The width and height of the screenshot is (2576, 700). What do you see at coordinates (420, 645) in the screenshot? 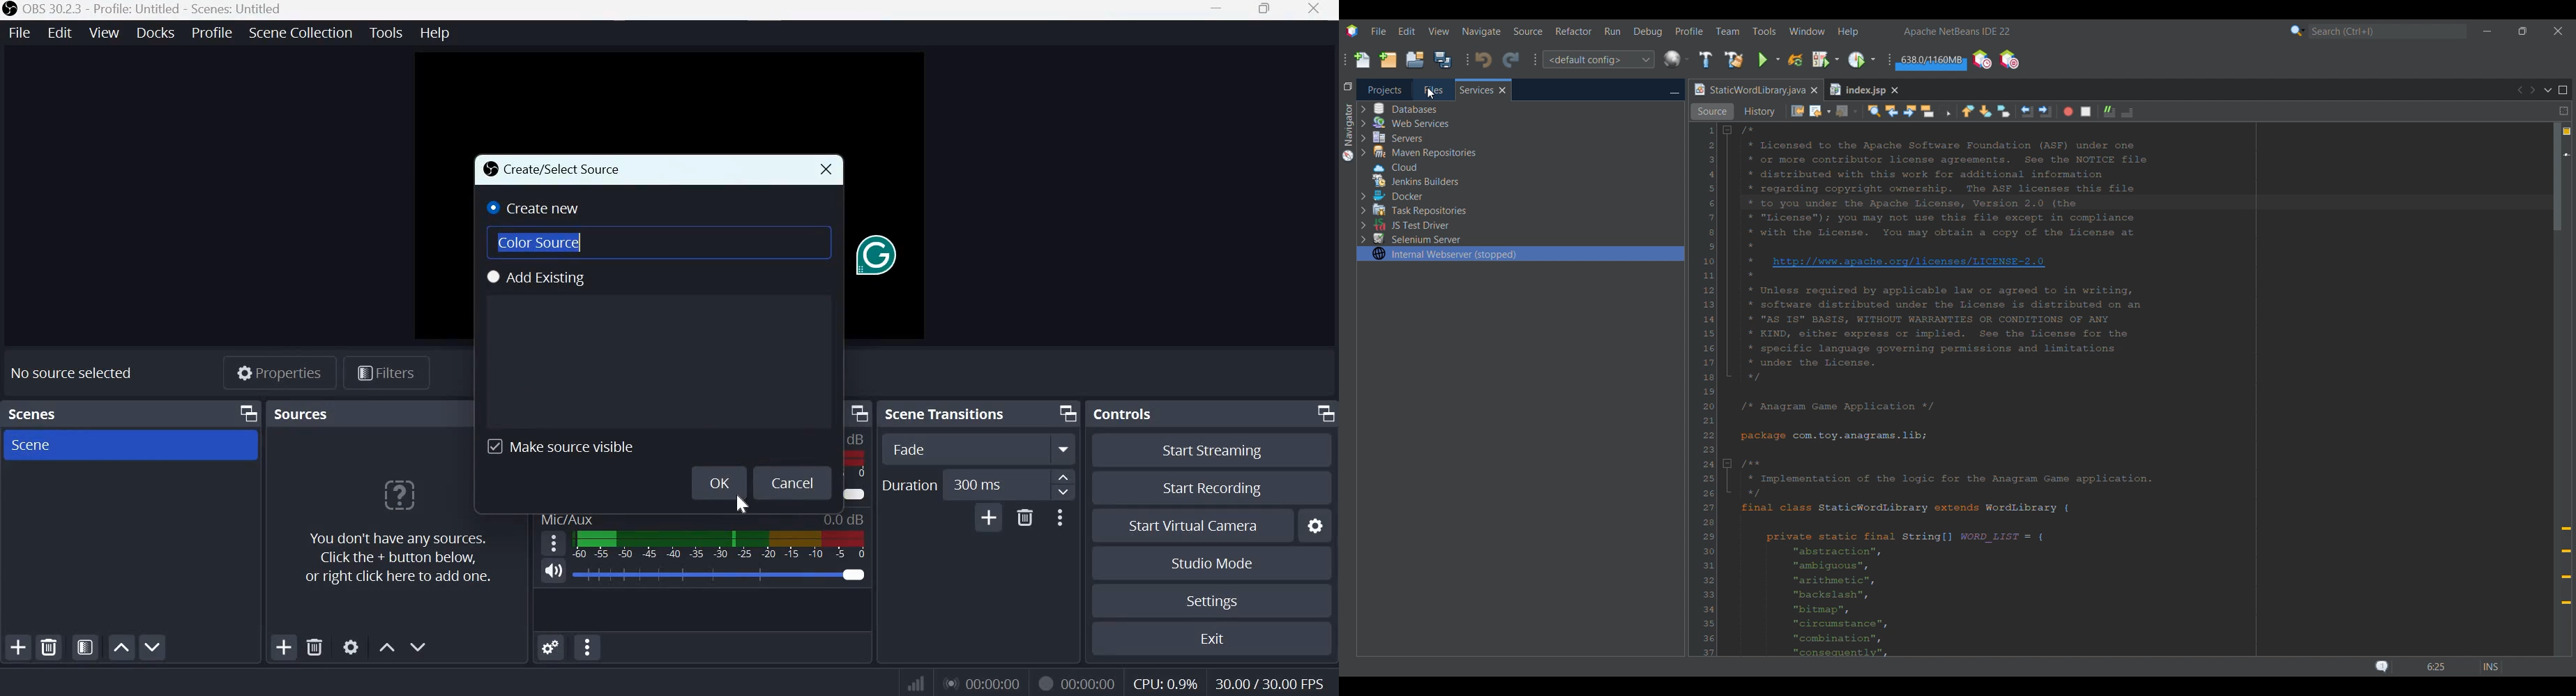
I see `Move source(s) down` at bounding box center [420, 645].